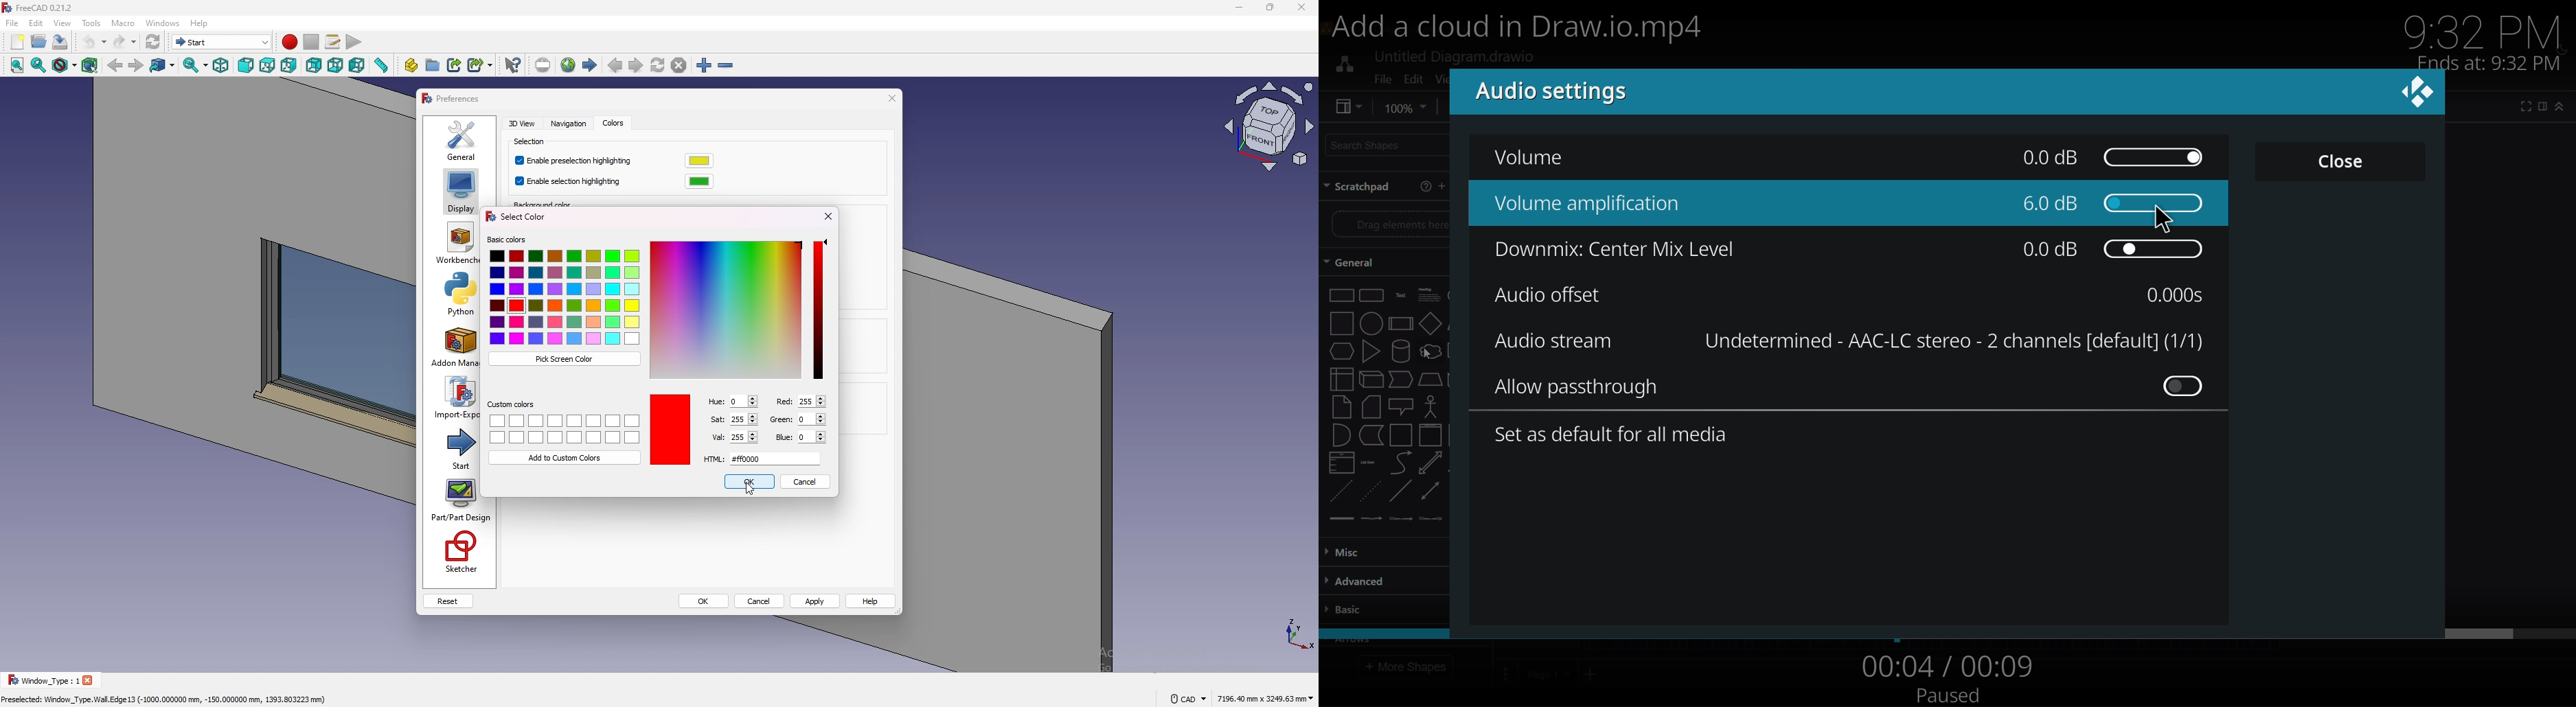 The image size is (2576, 728). Describe the element at coordinates (167, 697) in the screenshot. I see `Preselected: Window_Type.Wall. Edge 13 (-1000,000000 mm, -150.000000 mm, 1393.803223 mm)` at that location.